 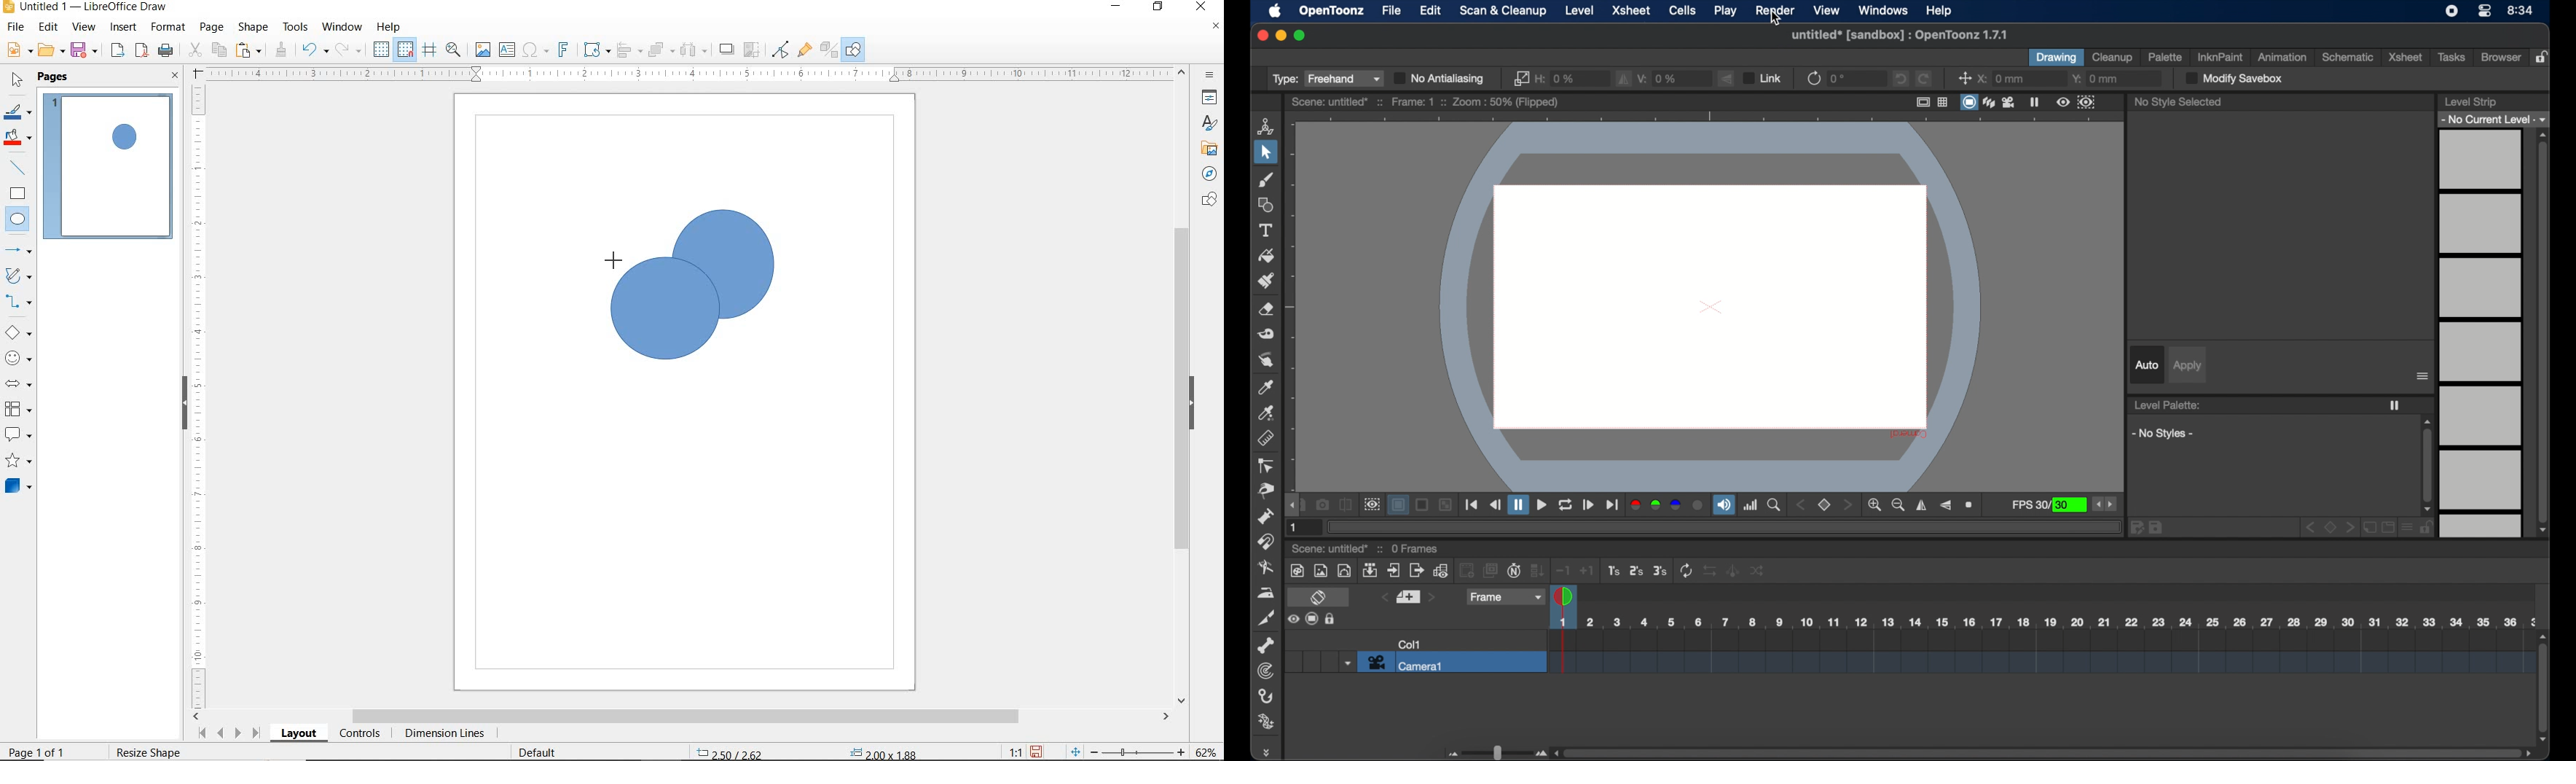 What do you see at coordinates (722, 263) in the screenshot?
I see `DRAWN CIRCLE` at bounding box center [722, 263].